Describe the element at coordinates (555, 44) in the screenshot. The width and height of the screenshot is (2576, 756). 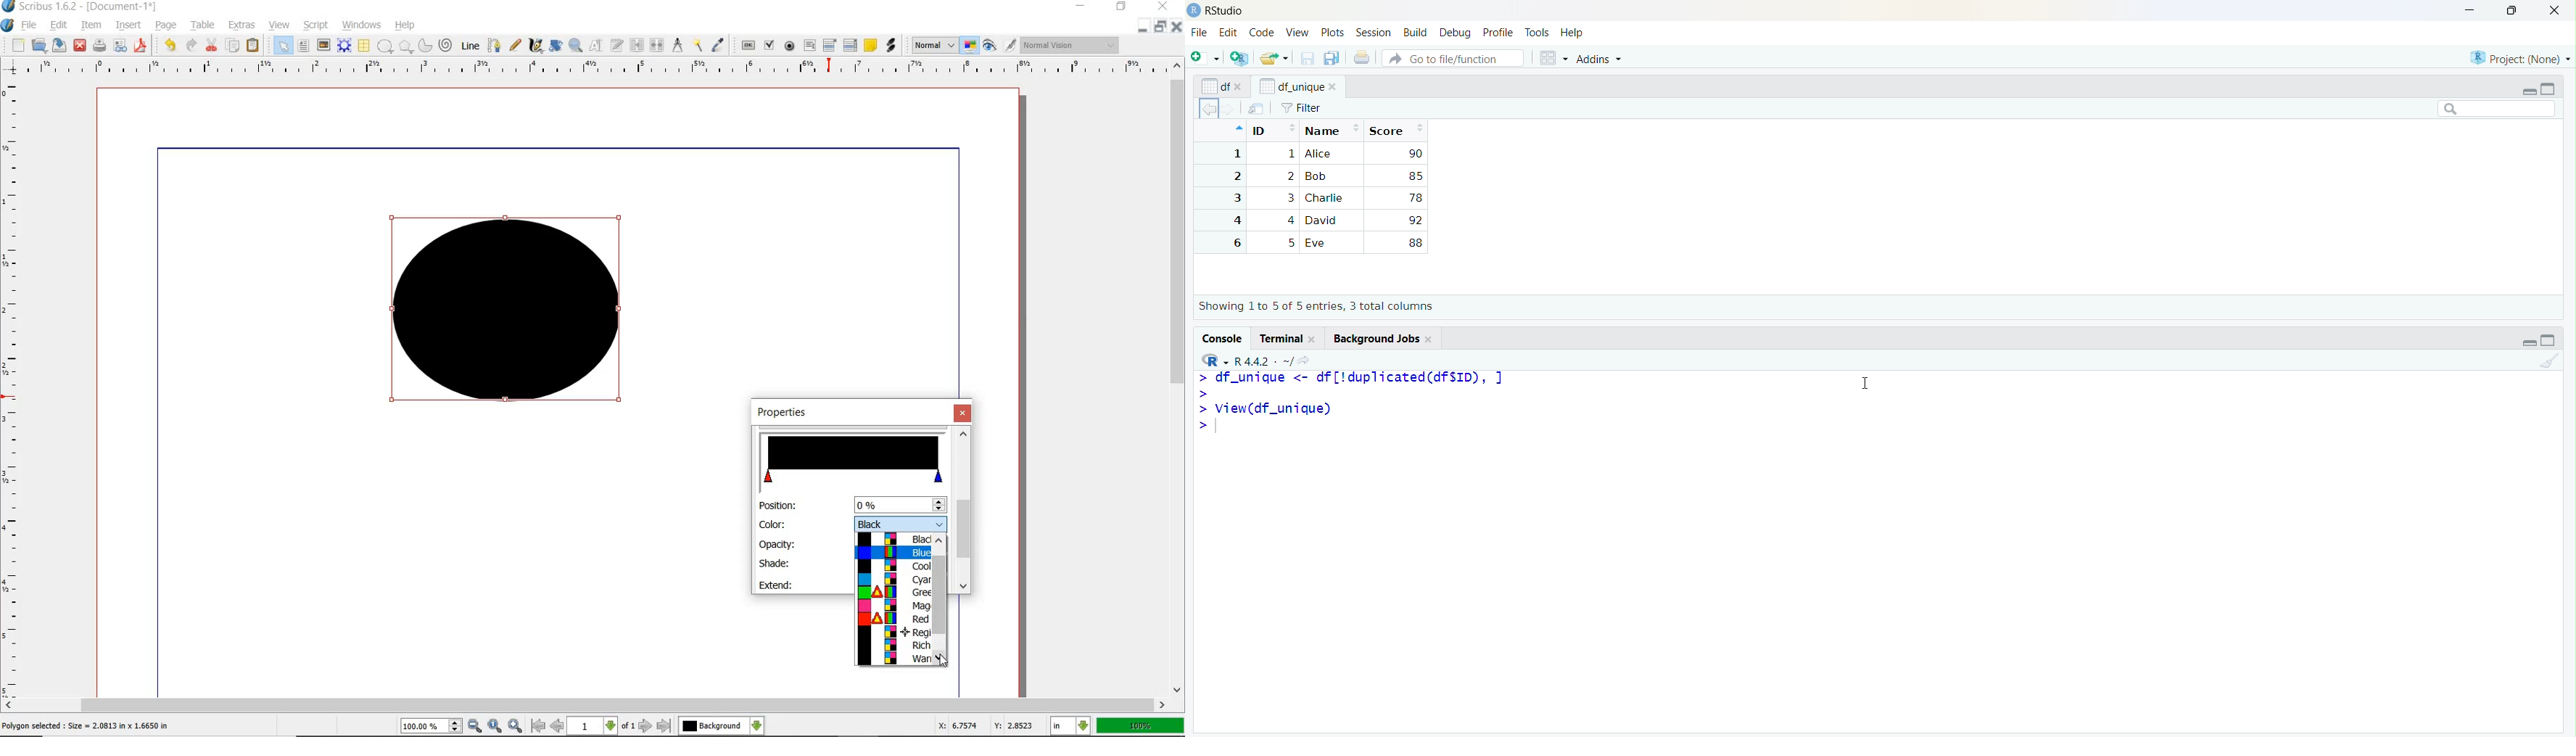
I see `ROTATE ITEM` at that location.